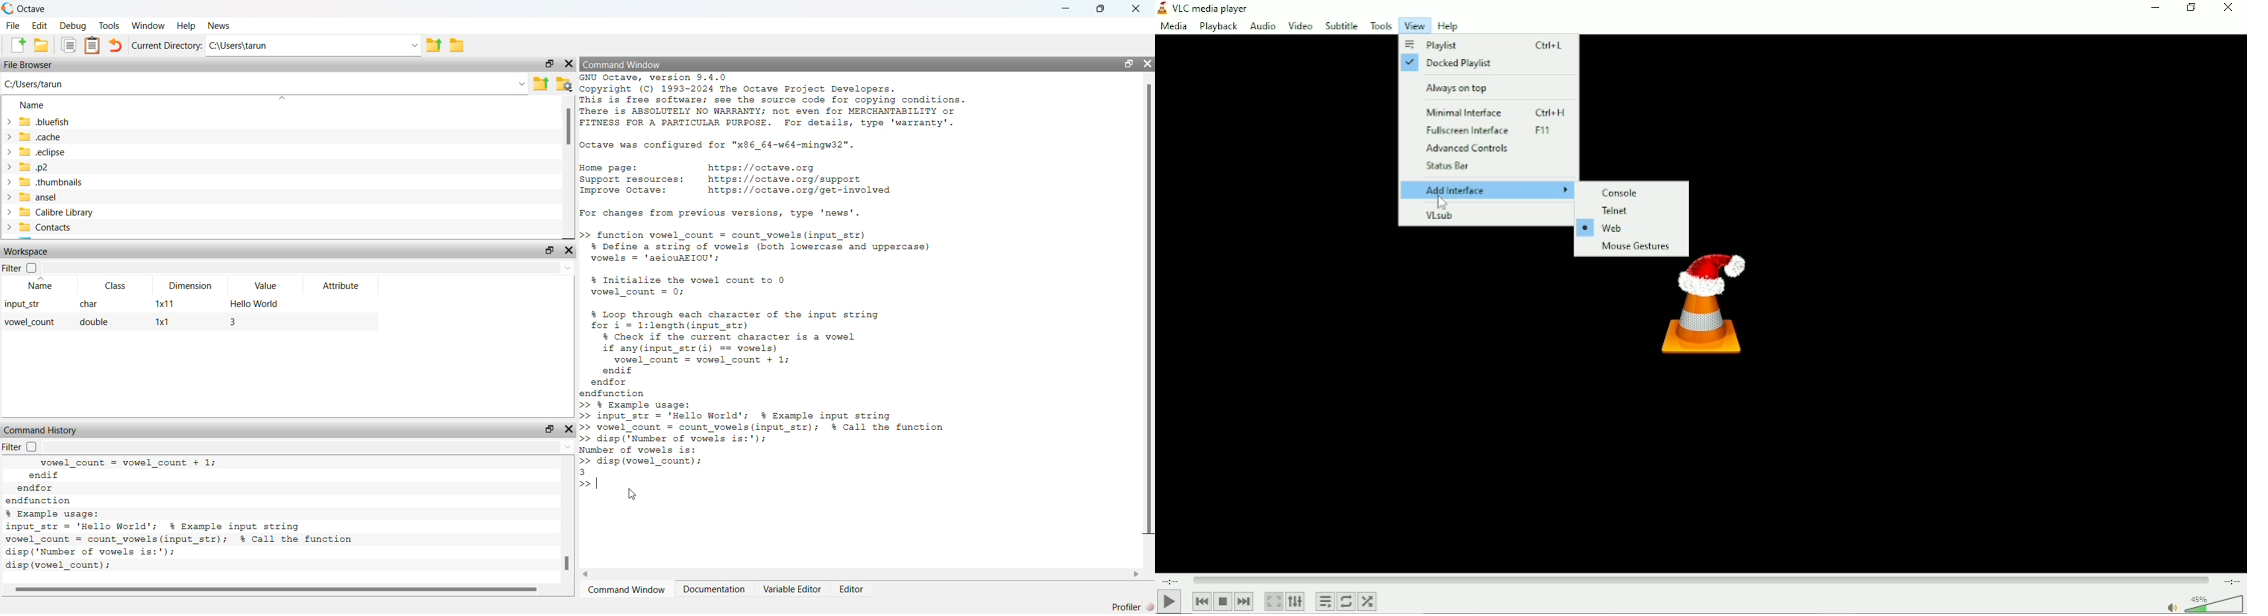 This screenshot has width=2268, height=616. I want to click on Enter directory name, so click(414, 44).